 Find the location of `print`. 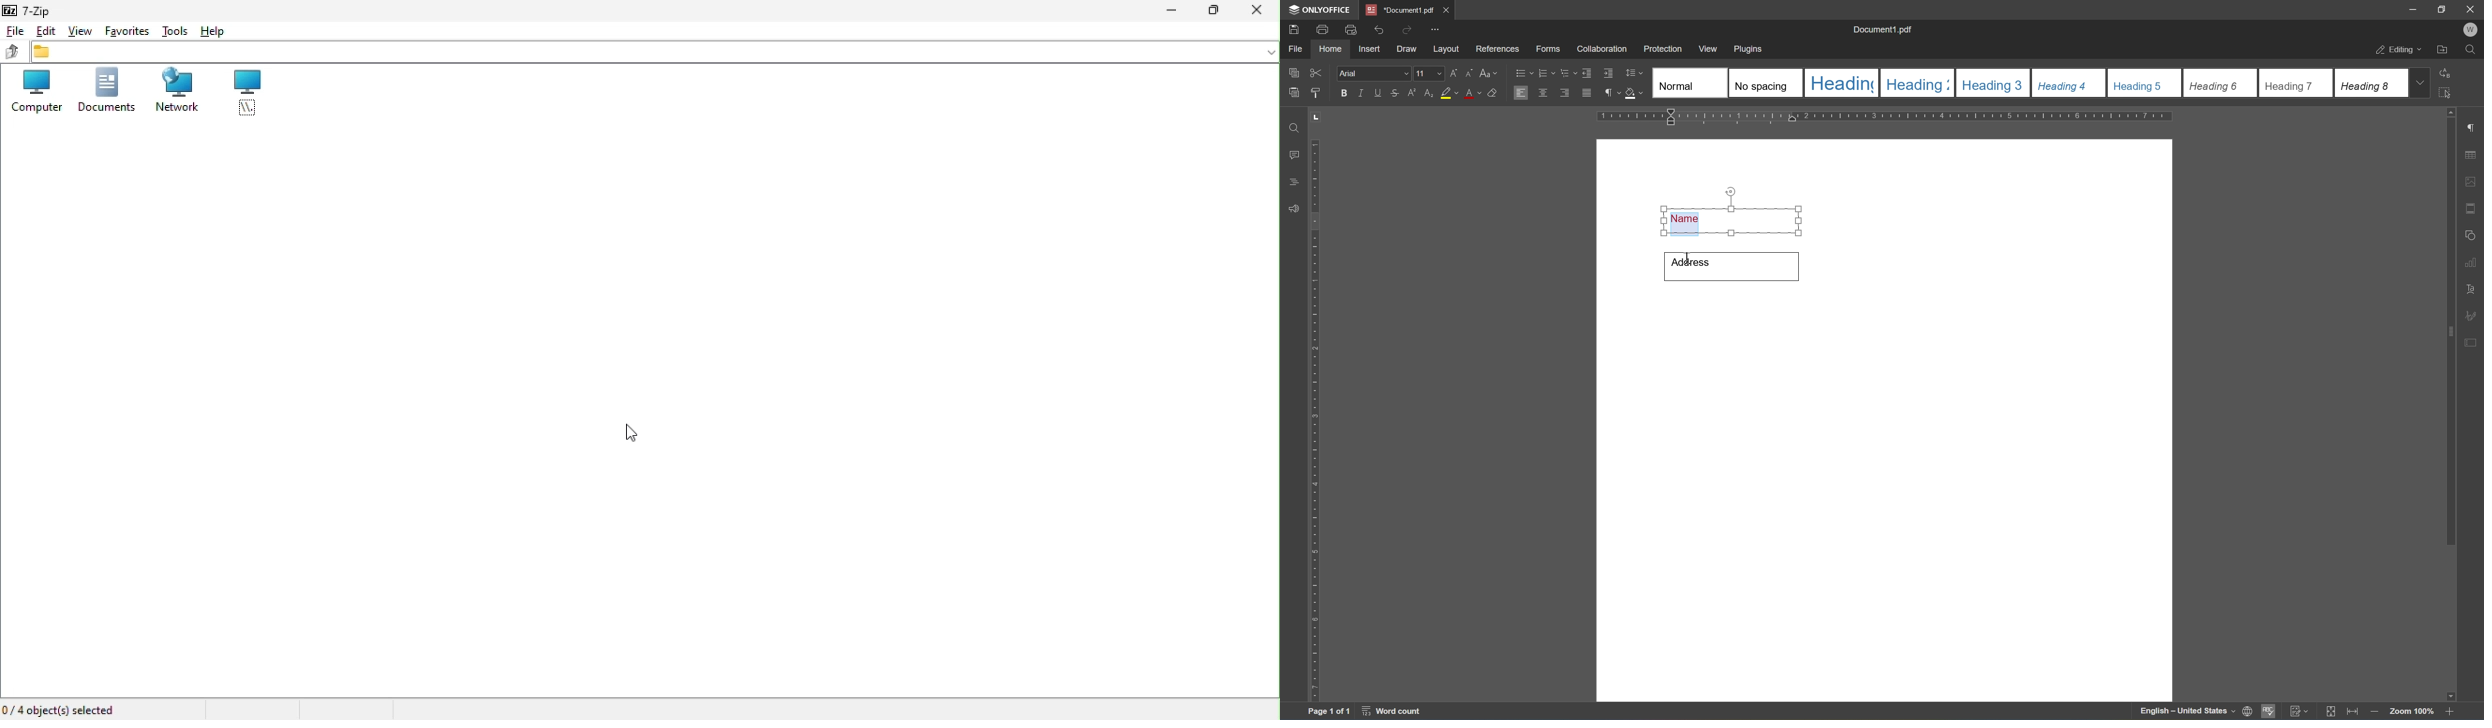

print is located at coordinates (1320, 31).